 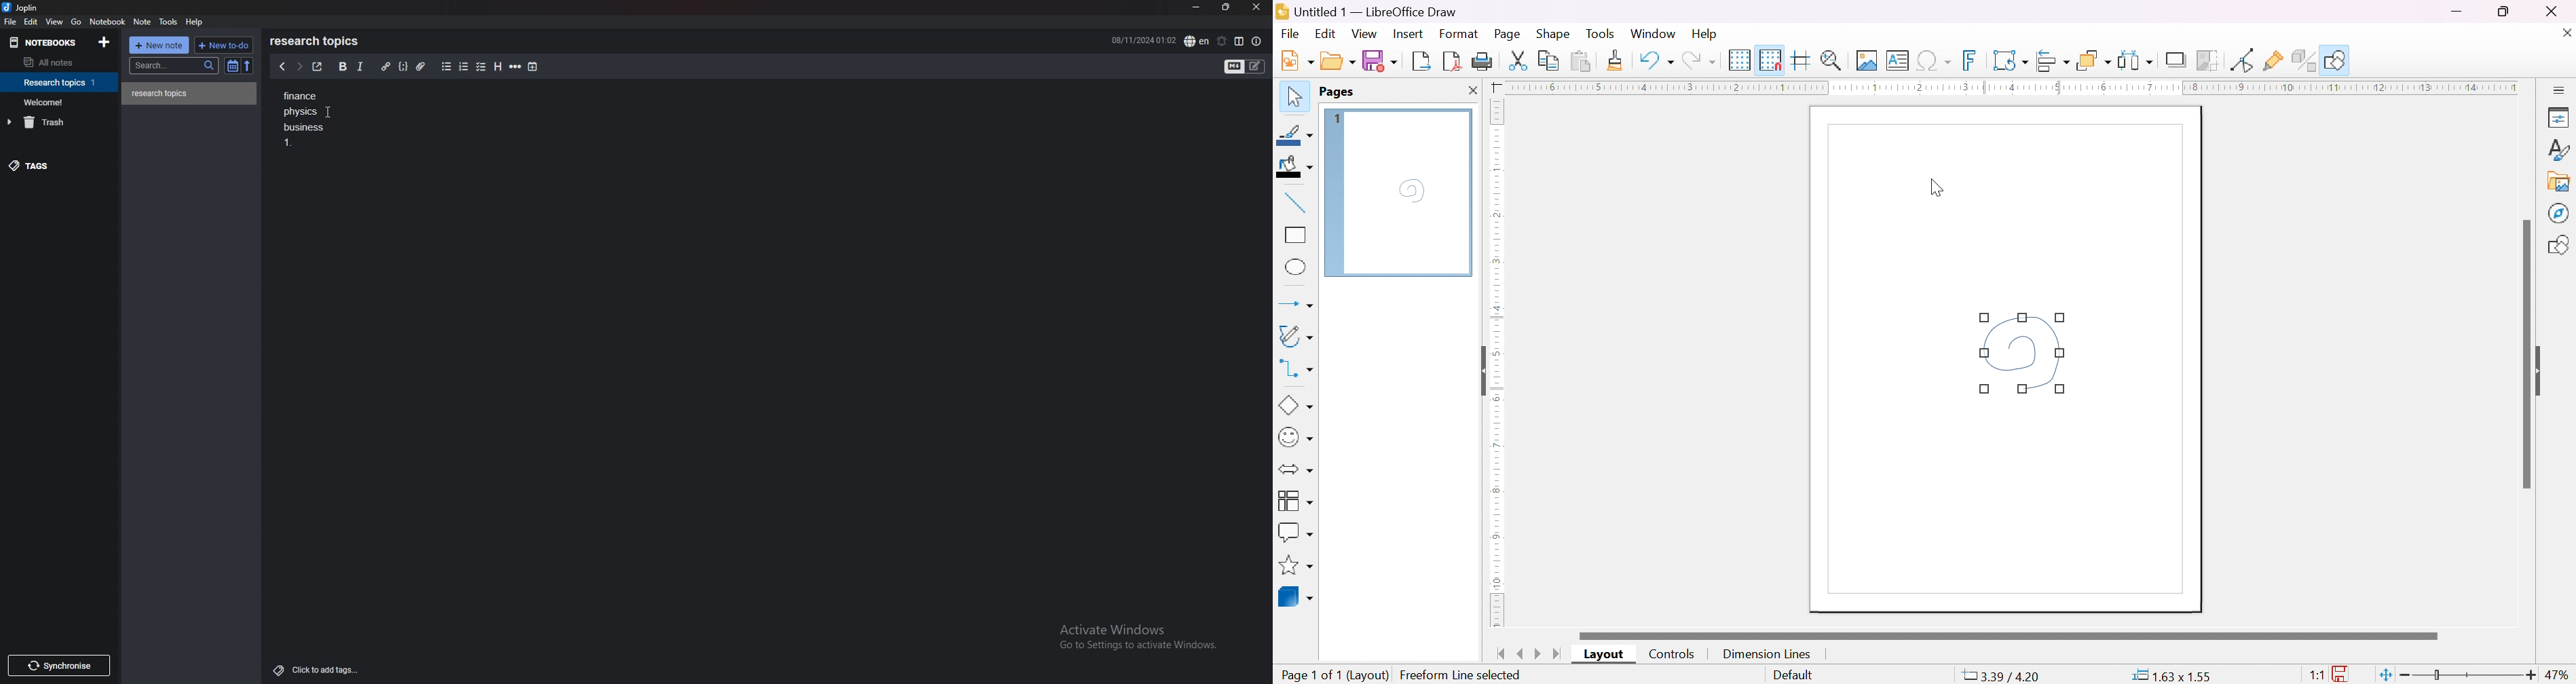 I want to click on checkbox, so click(x=481, y=66).